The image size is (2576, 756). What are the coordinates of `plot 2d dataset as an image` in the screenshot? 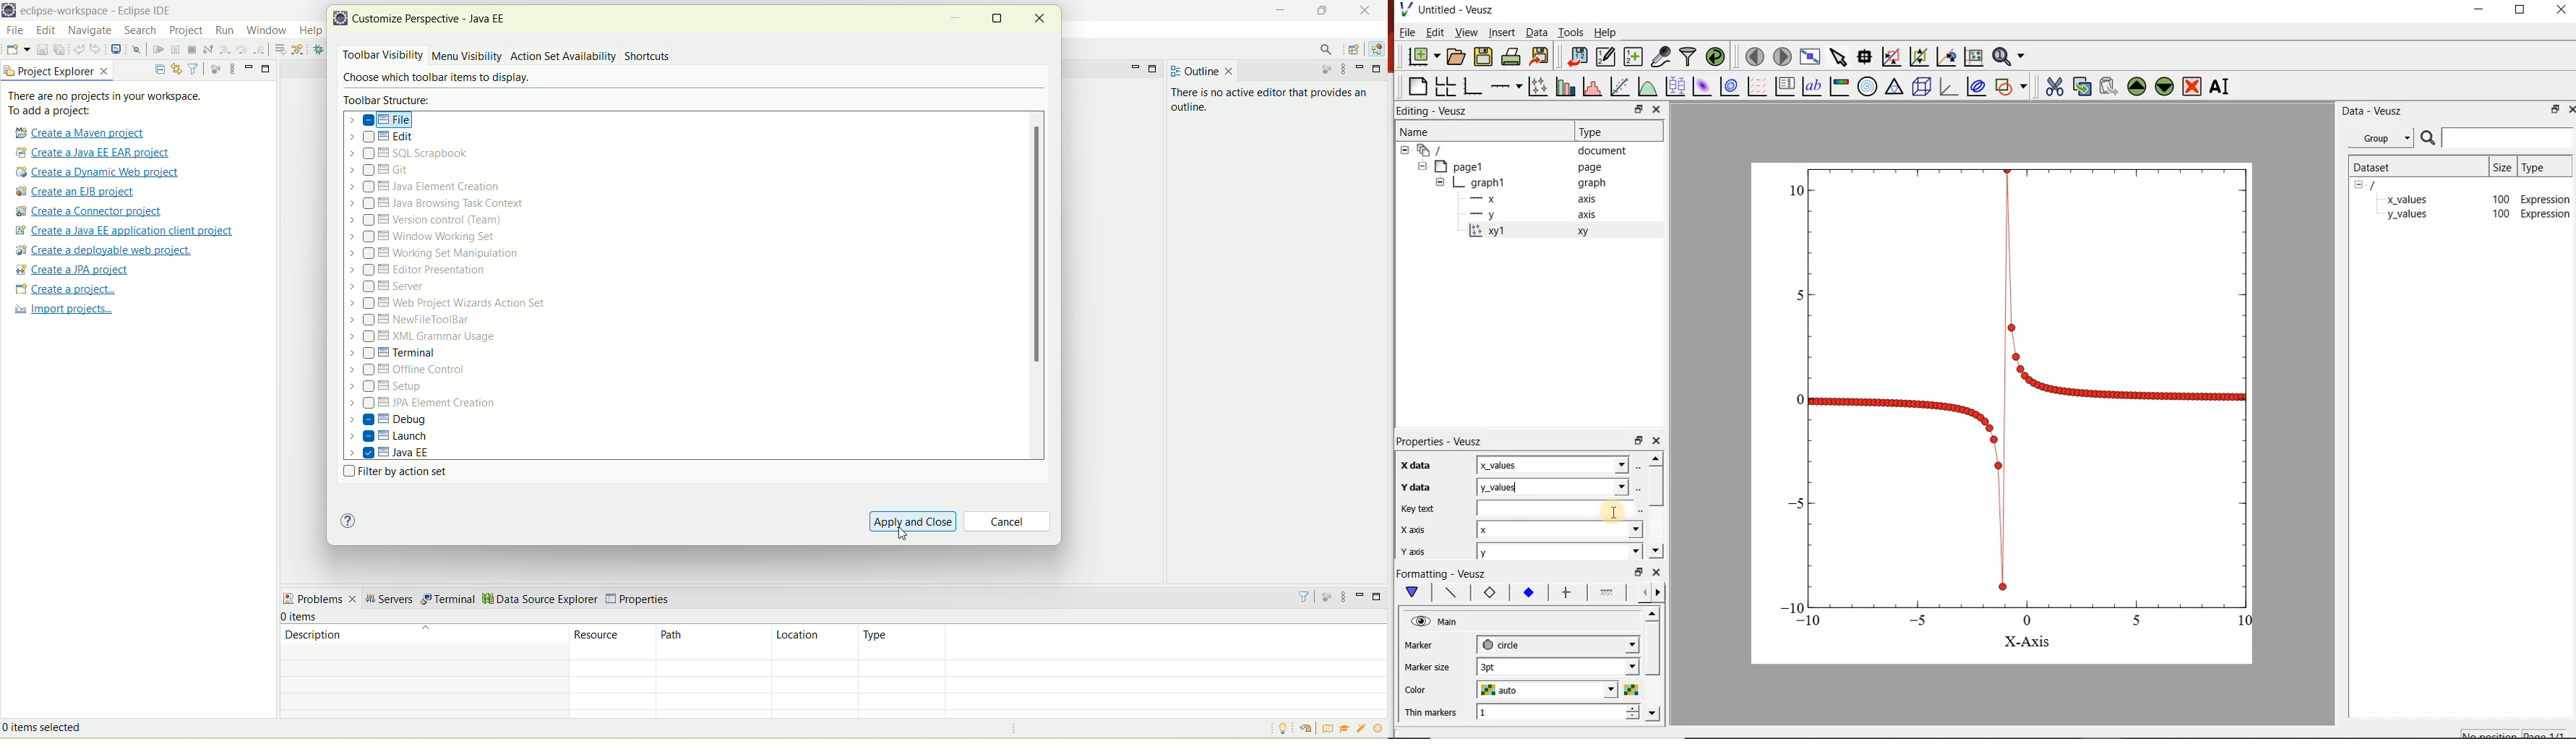 It's located at (1702, 86).